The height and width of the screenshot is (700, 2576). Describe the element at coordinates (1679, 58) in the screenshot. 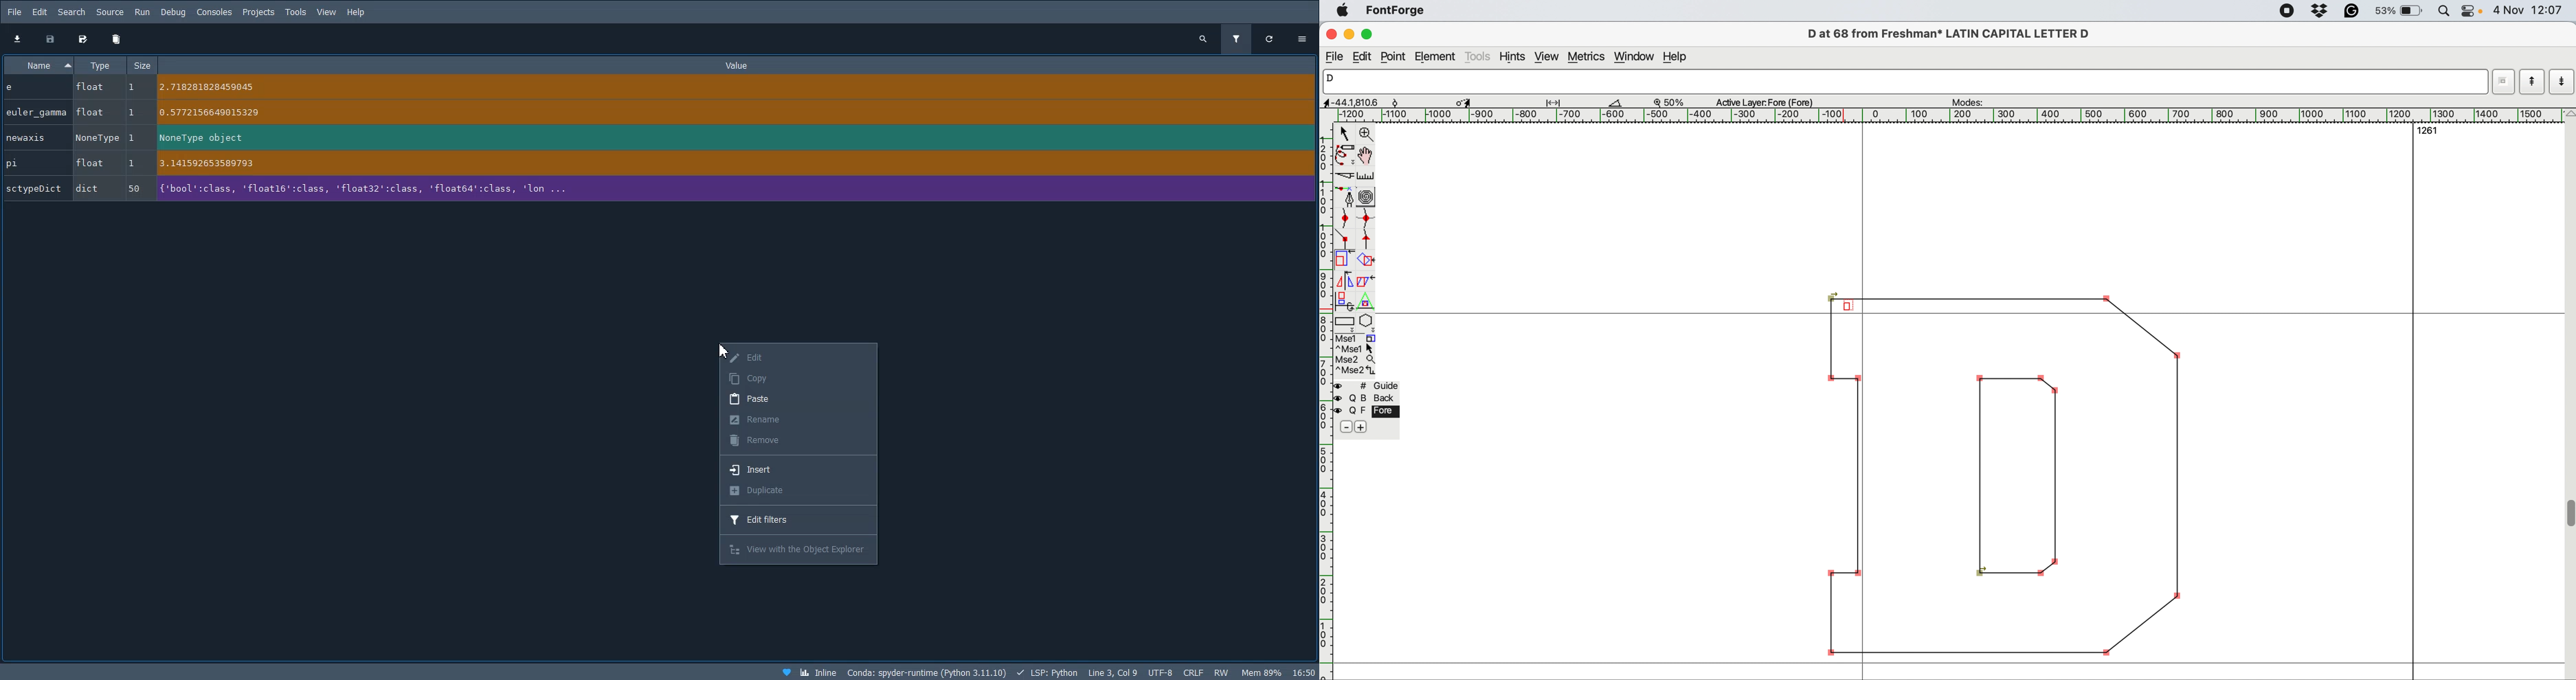

I see `help` at that location.